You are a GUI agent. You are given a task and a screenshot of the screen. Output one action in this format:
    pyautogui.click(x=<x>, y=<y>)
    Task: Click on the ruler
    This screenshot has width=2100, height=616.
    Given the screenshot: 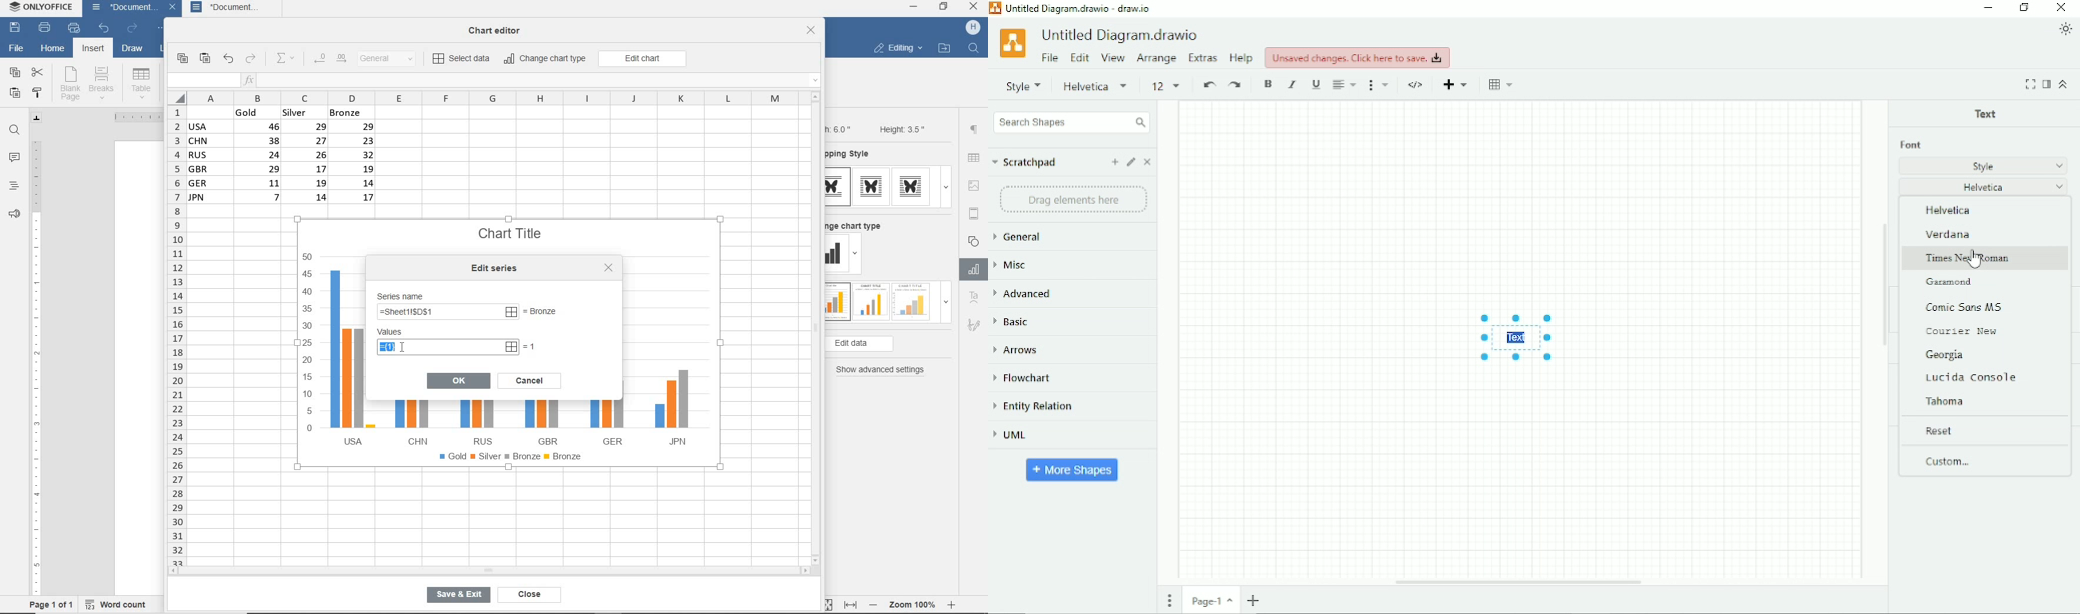 What is the action you would take?
    pyautogui.click(x=36, y=363)
    